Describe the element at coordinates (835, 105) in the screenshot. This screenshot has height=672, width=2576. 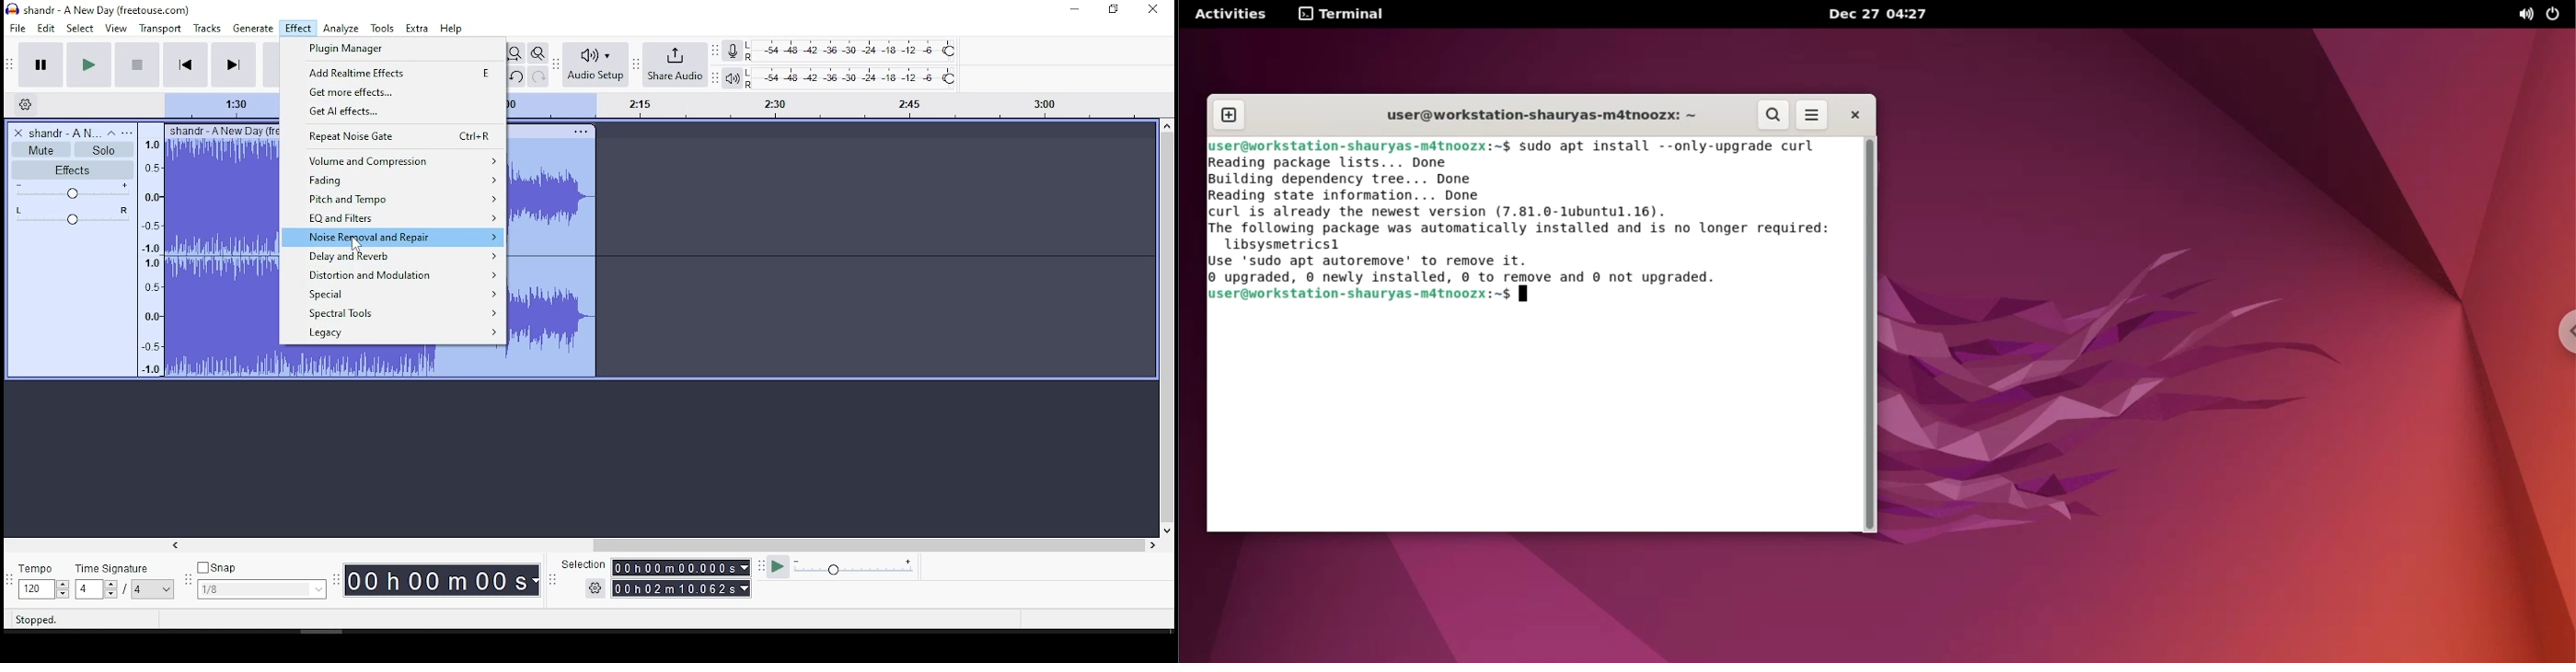
I see `track's timing` at that location.